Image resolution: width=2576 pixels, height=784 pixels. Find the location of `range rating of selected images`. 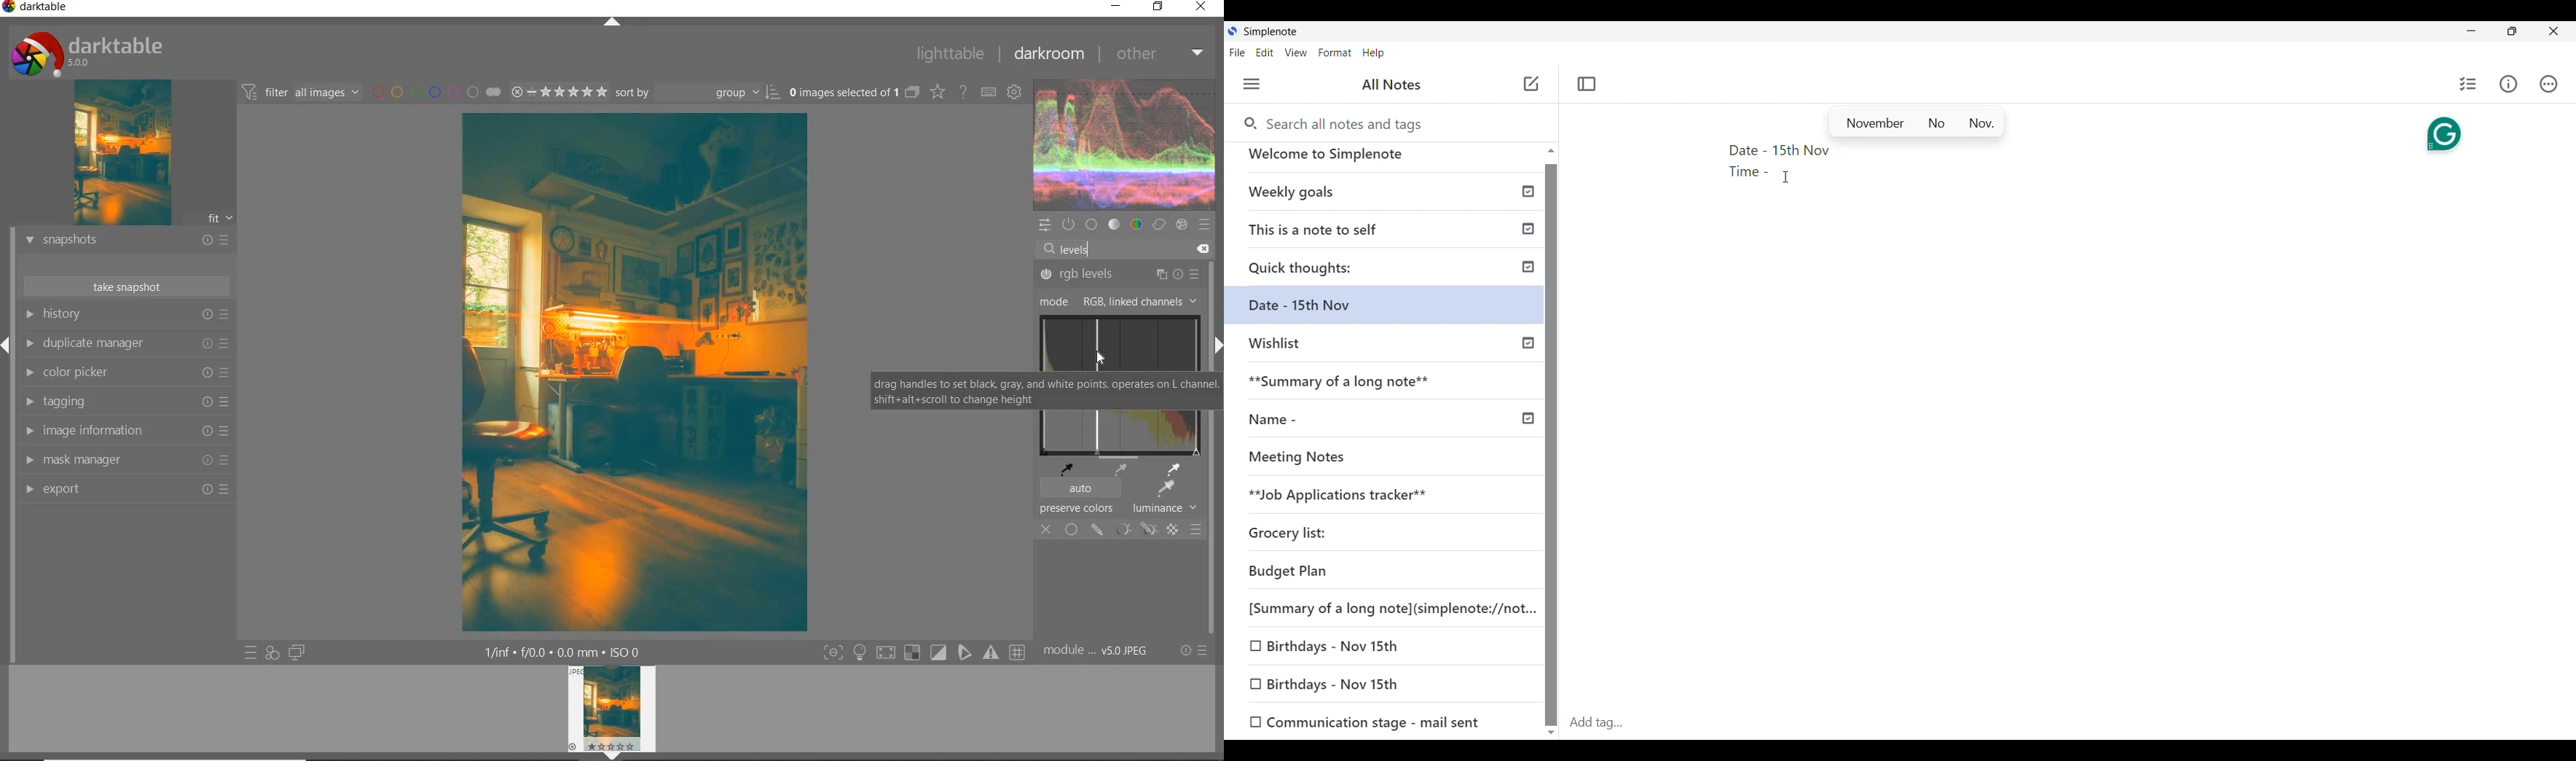

range rating of selected images is located at coordinates (559, 92).